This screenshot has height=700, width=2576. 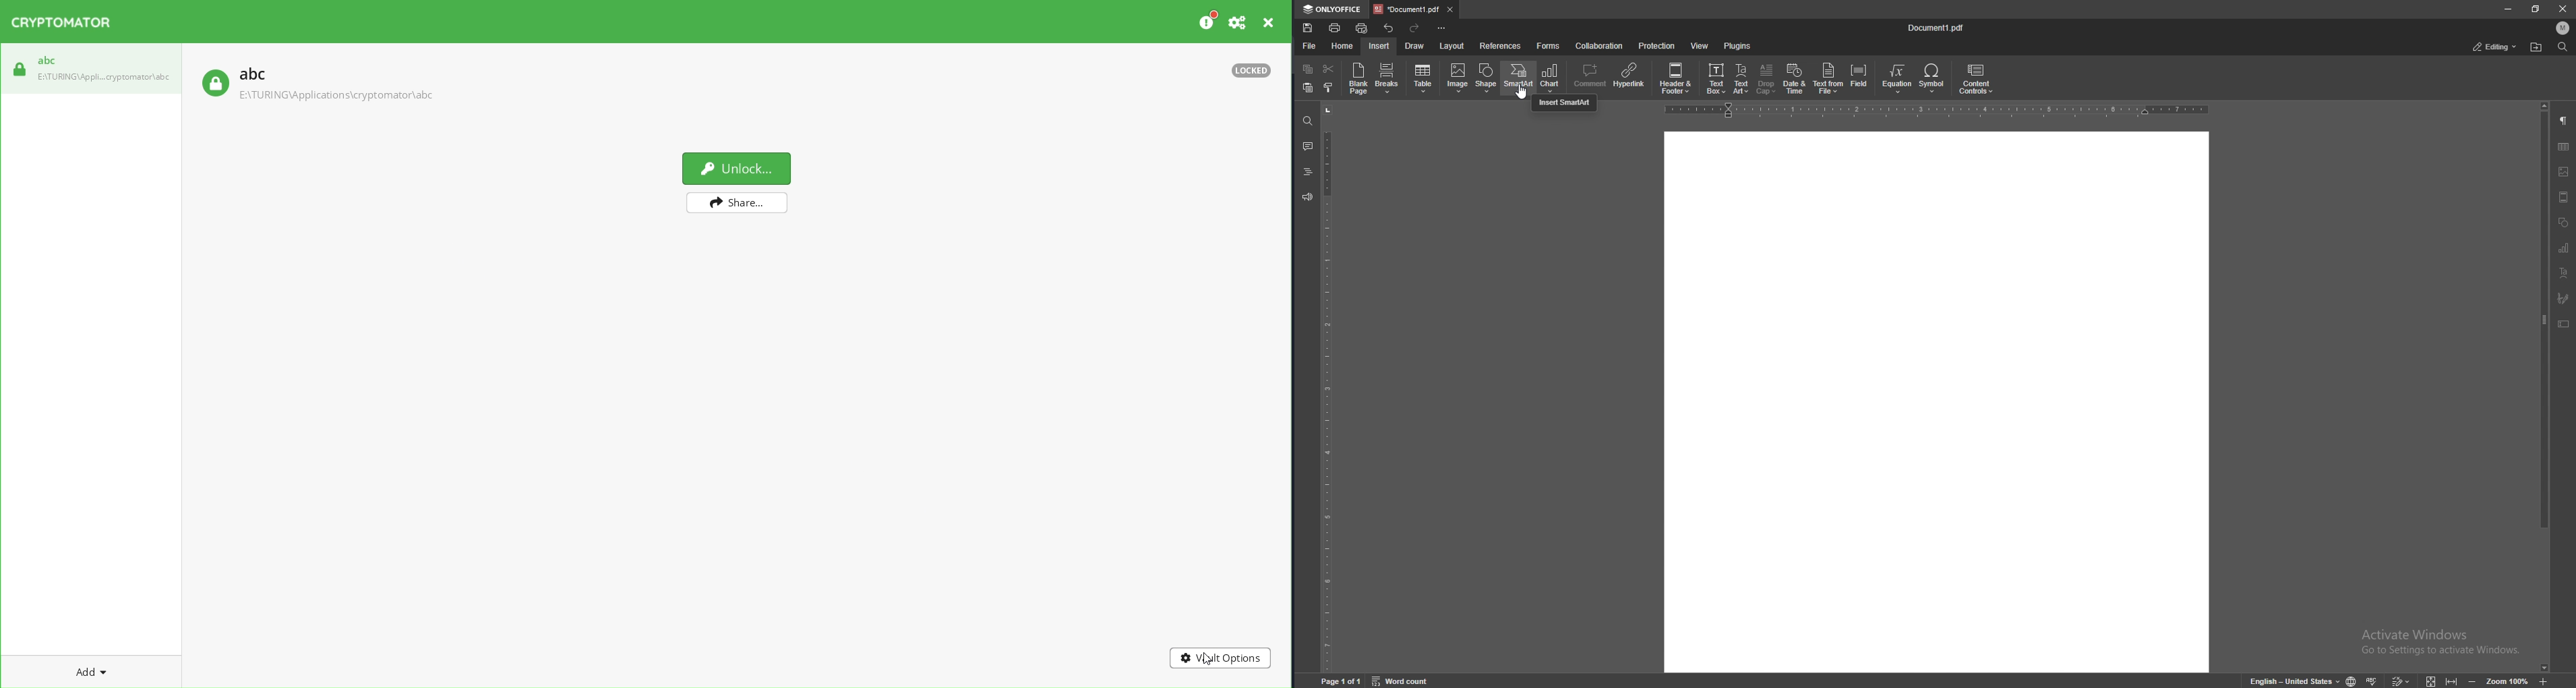 What do you see at coordinates (2496, 47) in the screenshot?
I see `editing` at bounding box center [2496, 47].